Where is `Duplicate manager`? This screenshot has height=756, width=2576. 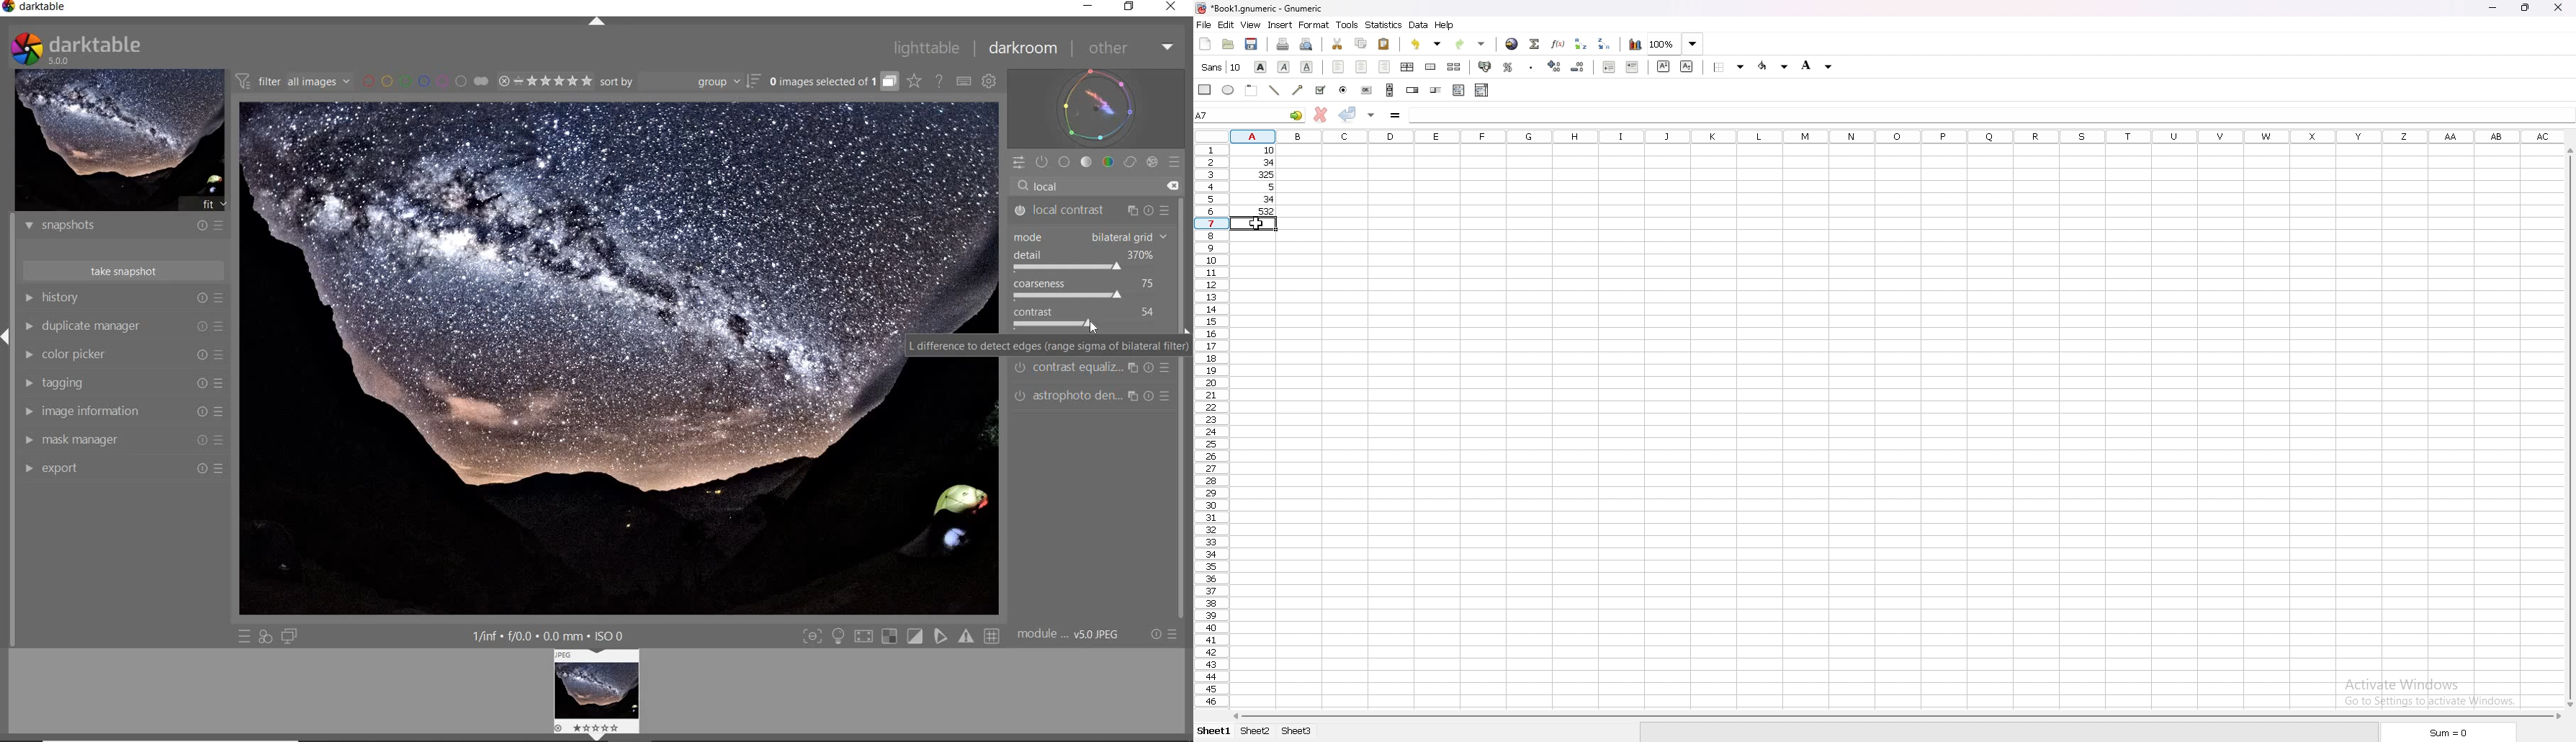
Duplicate manager is located at coordinates (95, 324).